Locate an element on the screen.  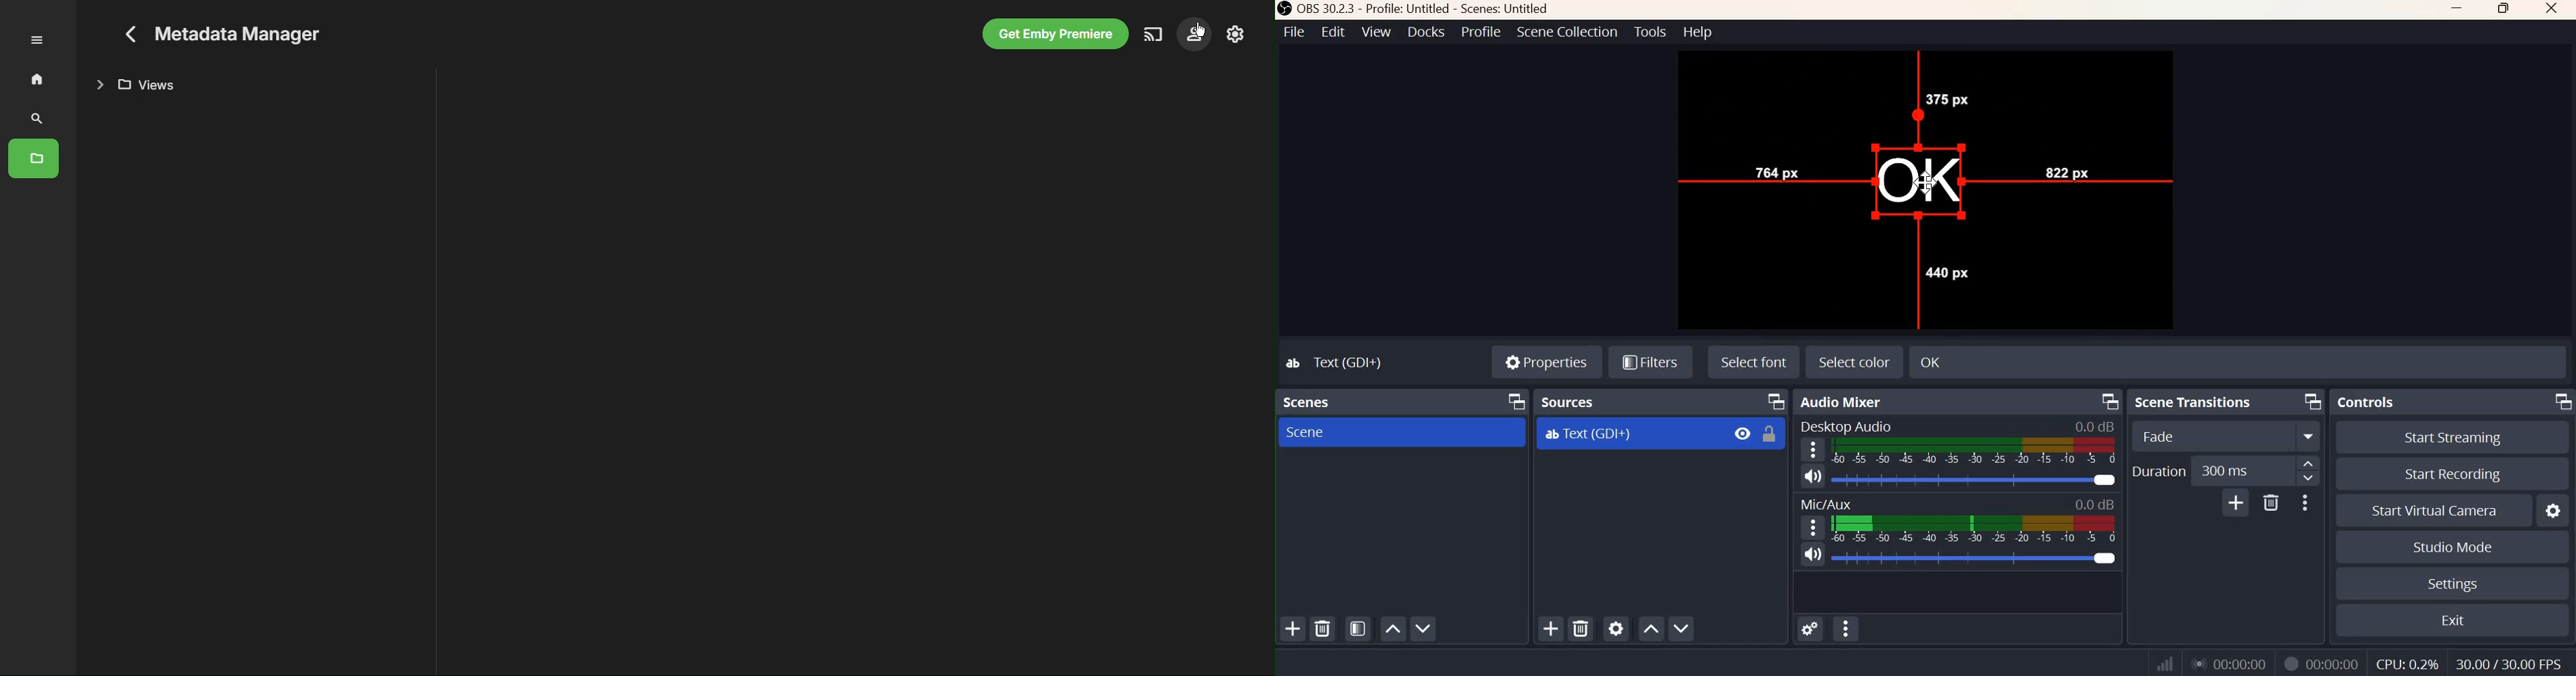
Dock Options icon is located at coordinates (2313, 401).